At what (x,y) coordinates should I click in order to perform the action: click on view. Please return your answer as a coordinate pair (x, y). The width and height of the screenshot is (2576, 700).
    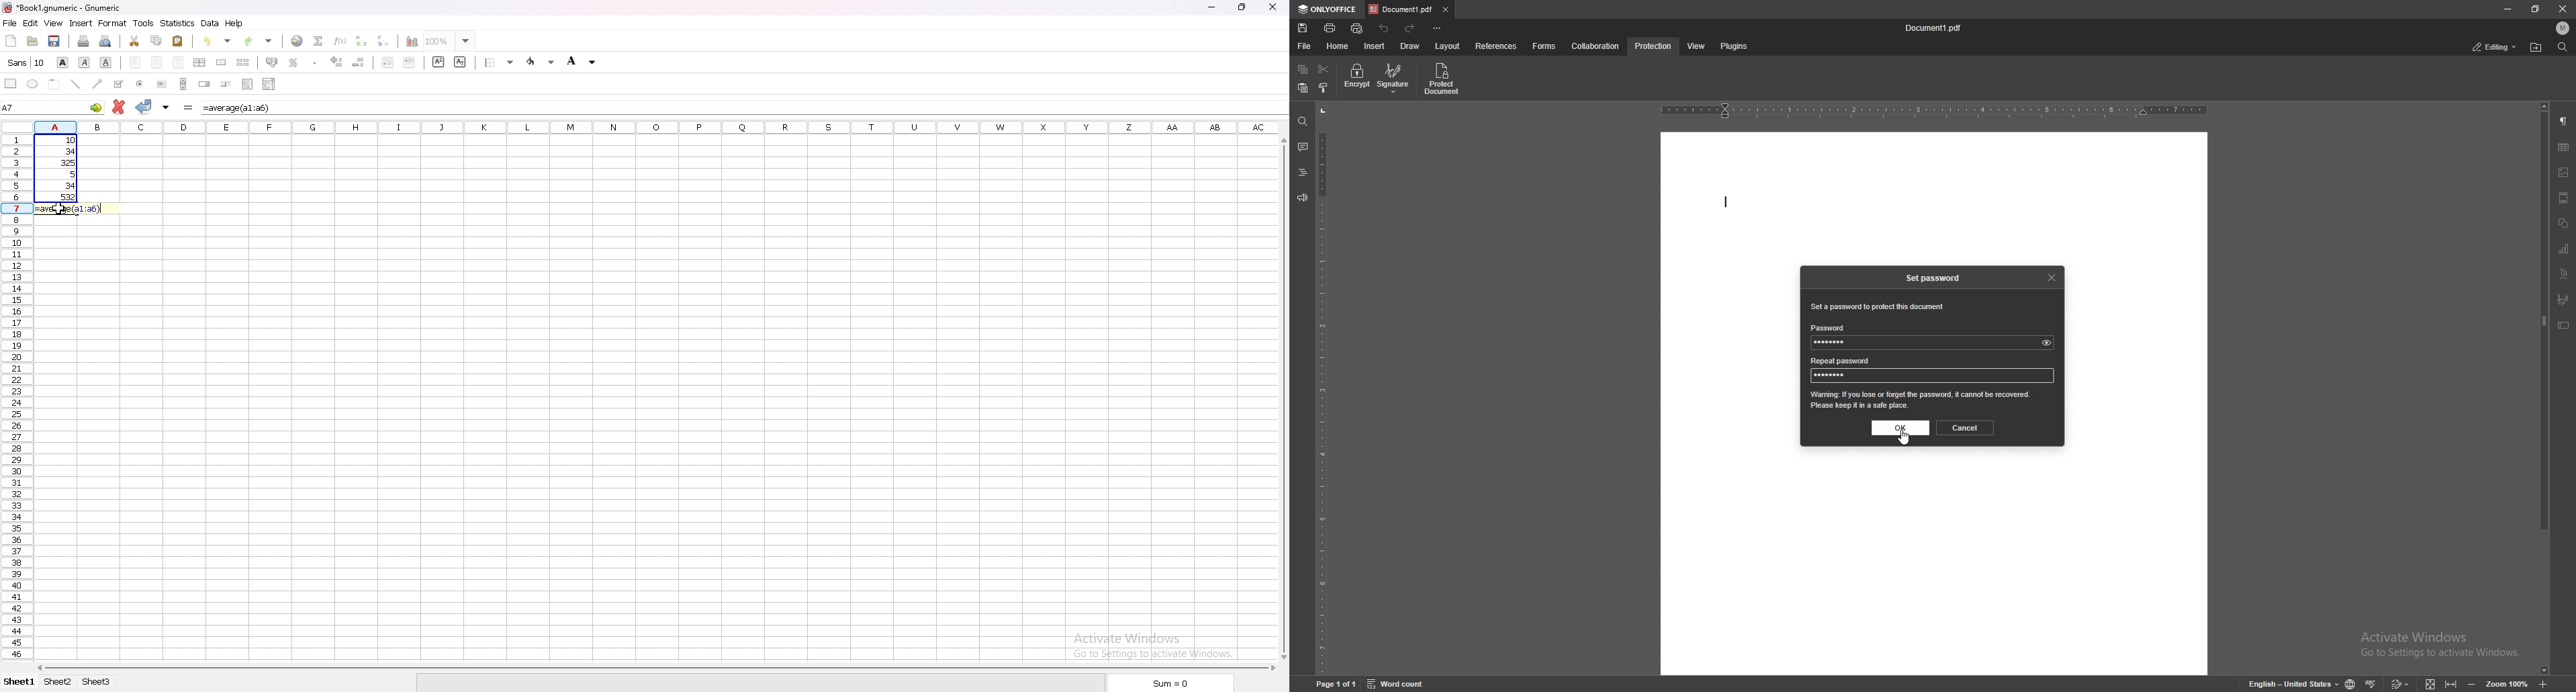
    Looking at the image, I should click on (53, 23).